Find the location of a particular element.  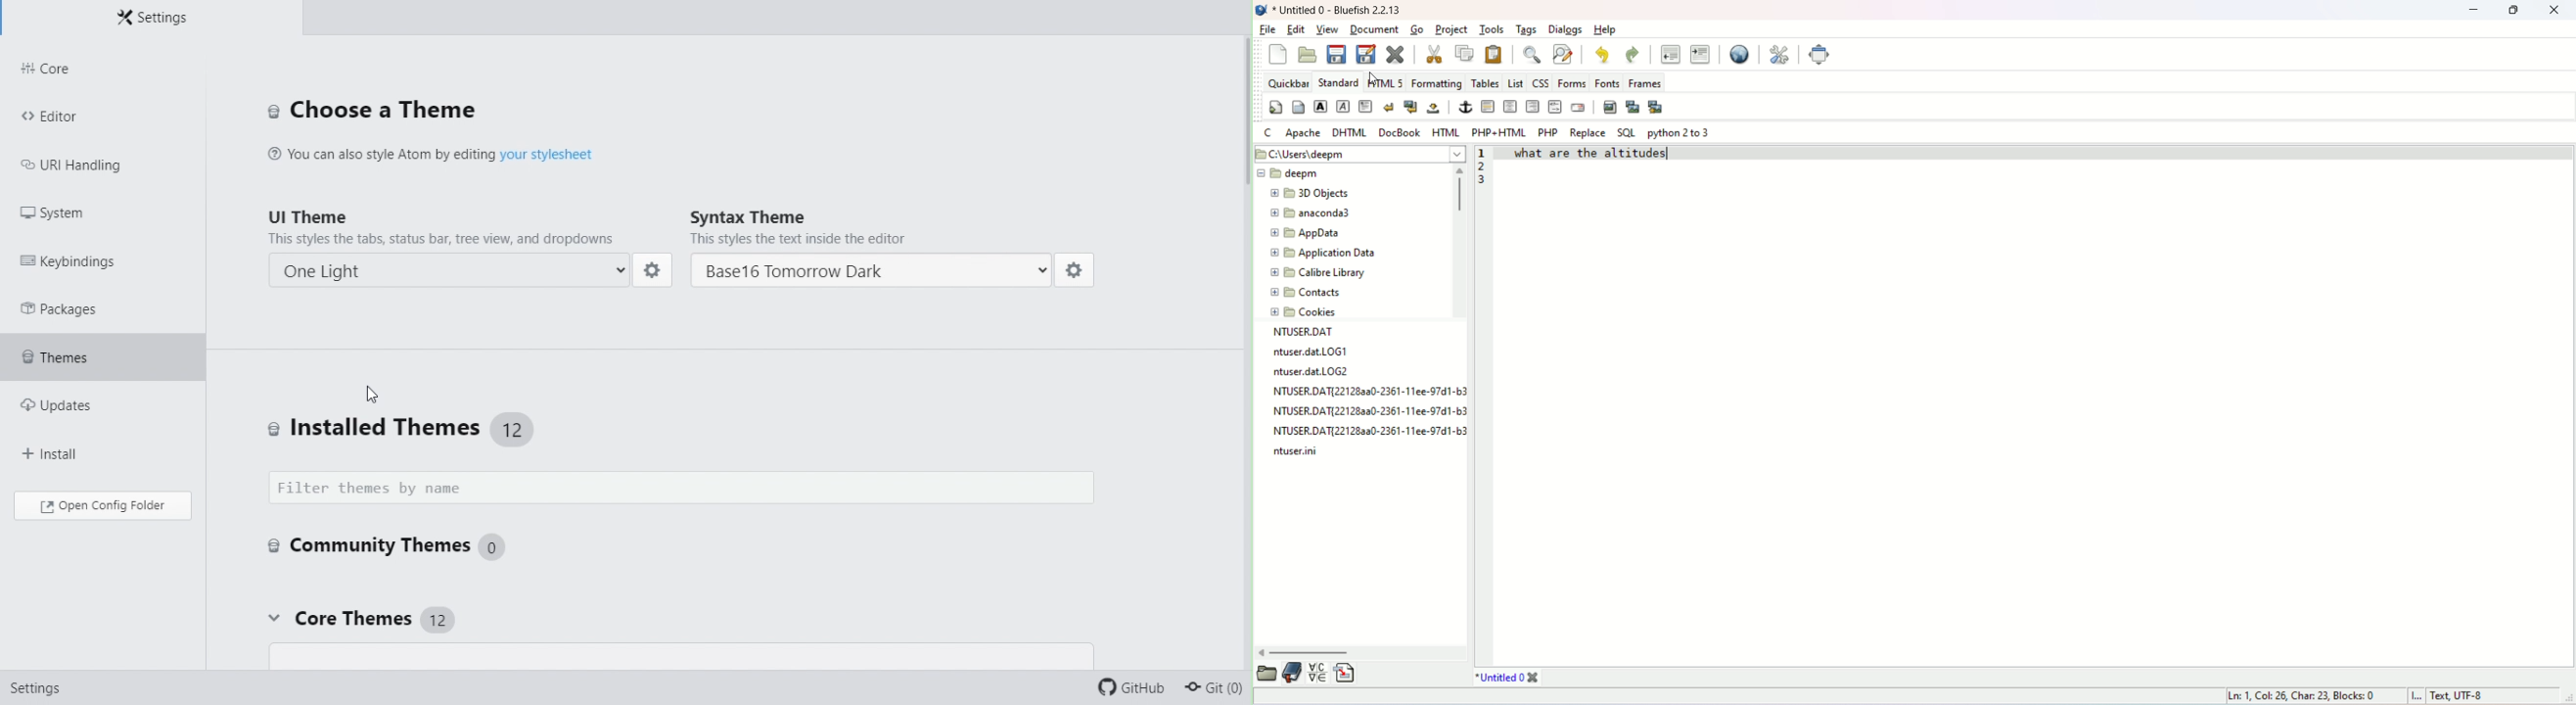

application data is located at coordinates (1326, 253).